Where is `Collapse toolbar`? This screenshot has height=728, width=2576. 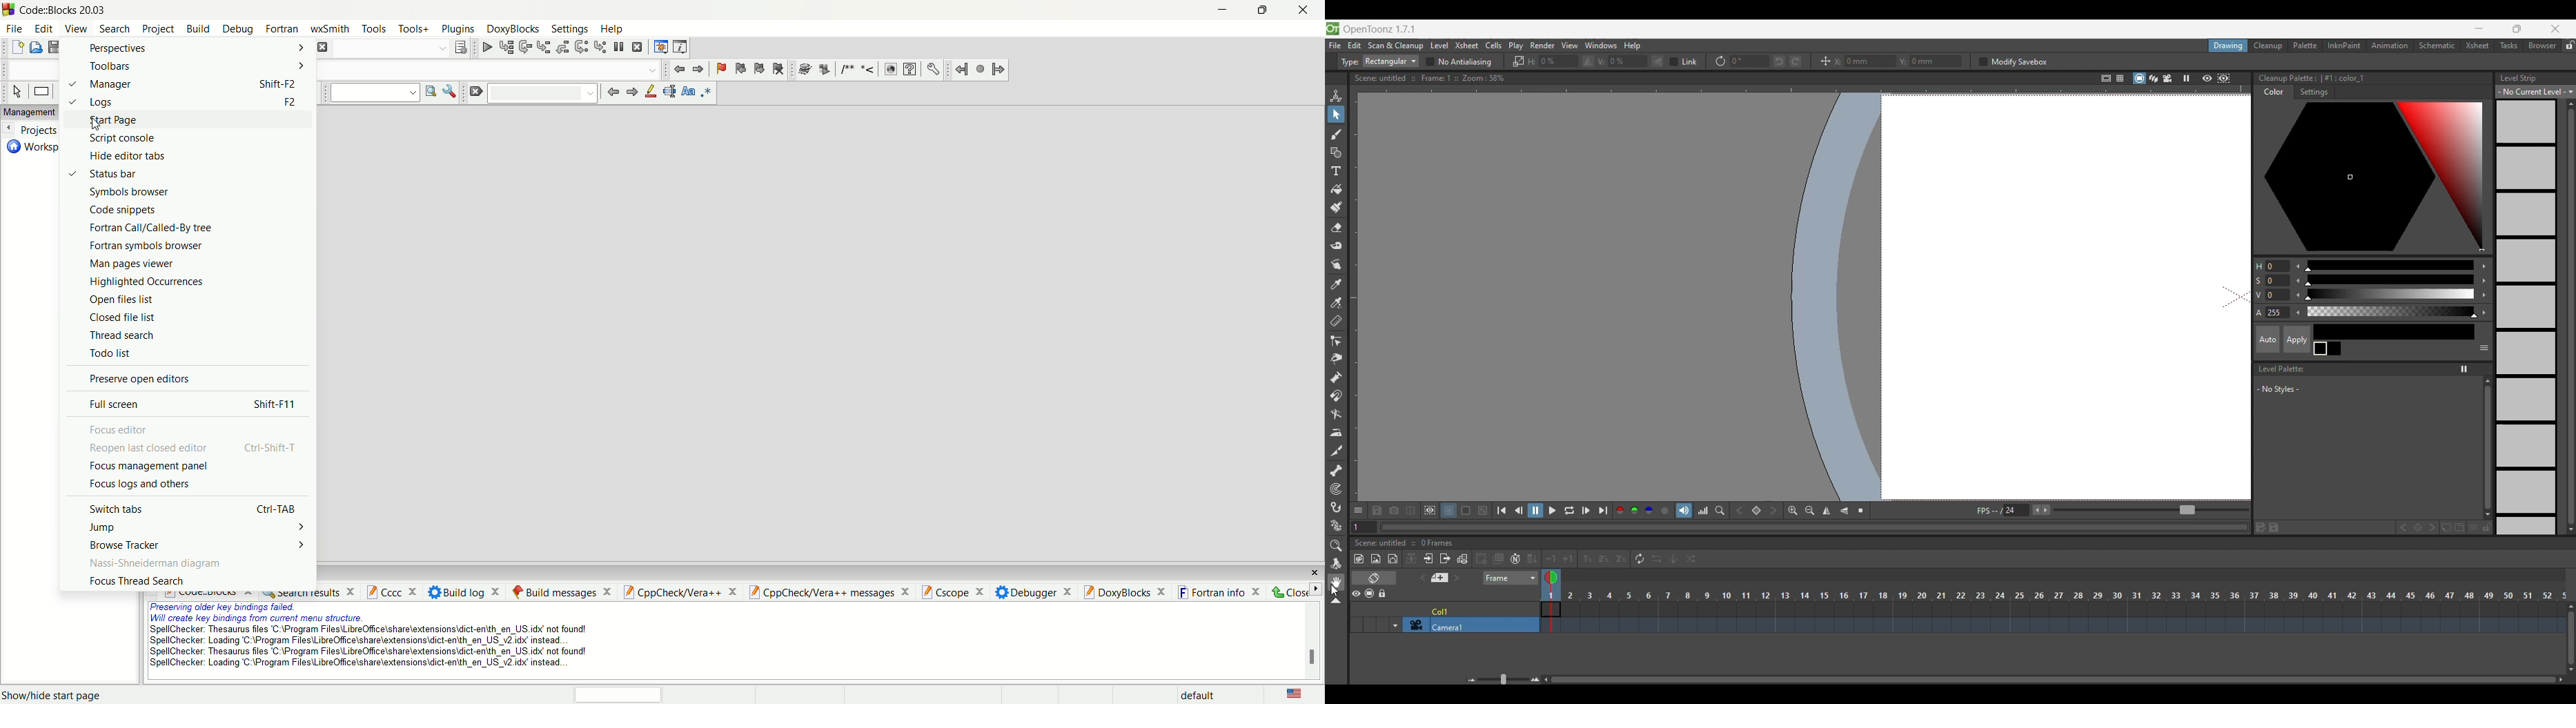
Collapse toolbar is located at coordinates (1336, 601).